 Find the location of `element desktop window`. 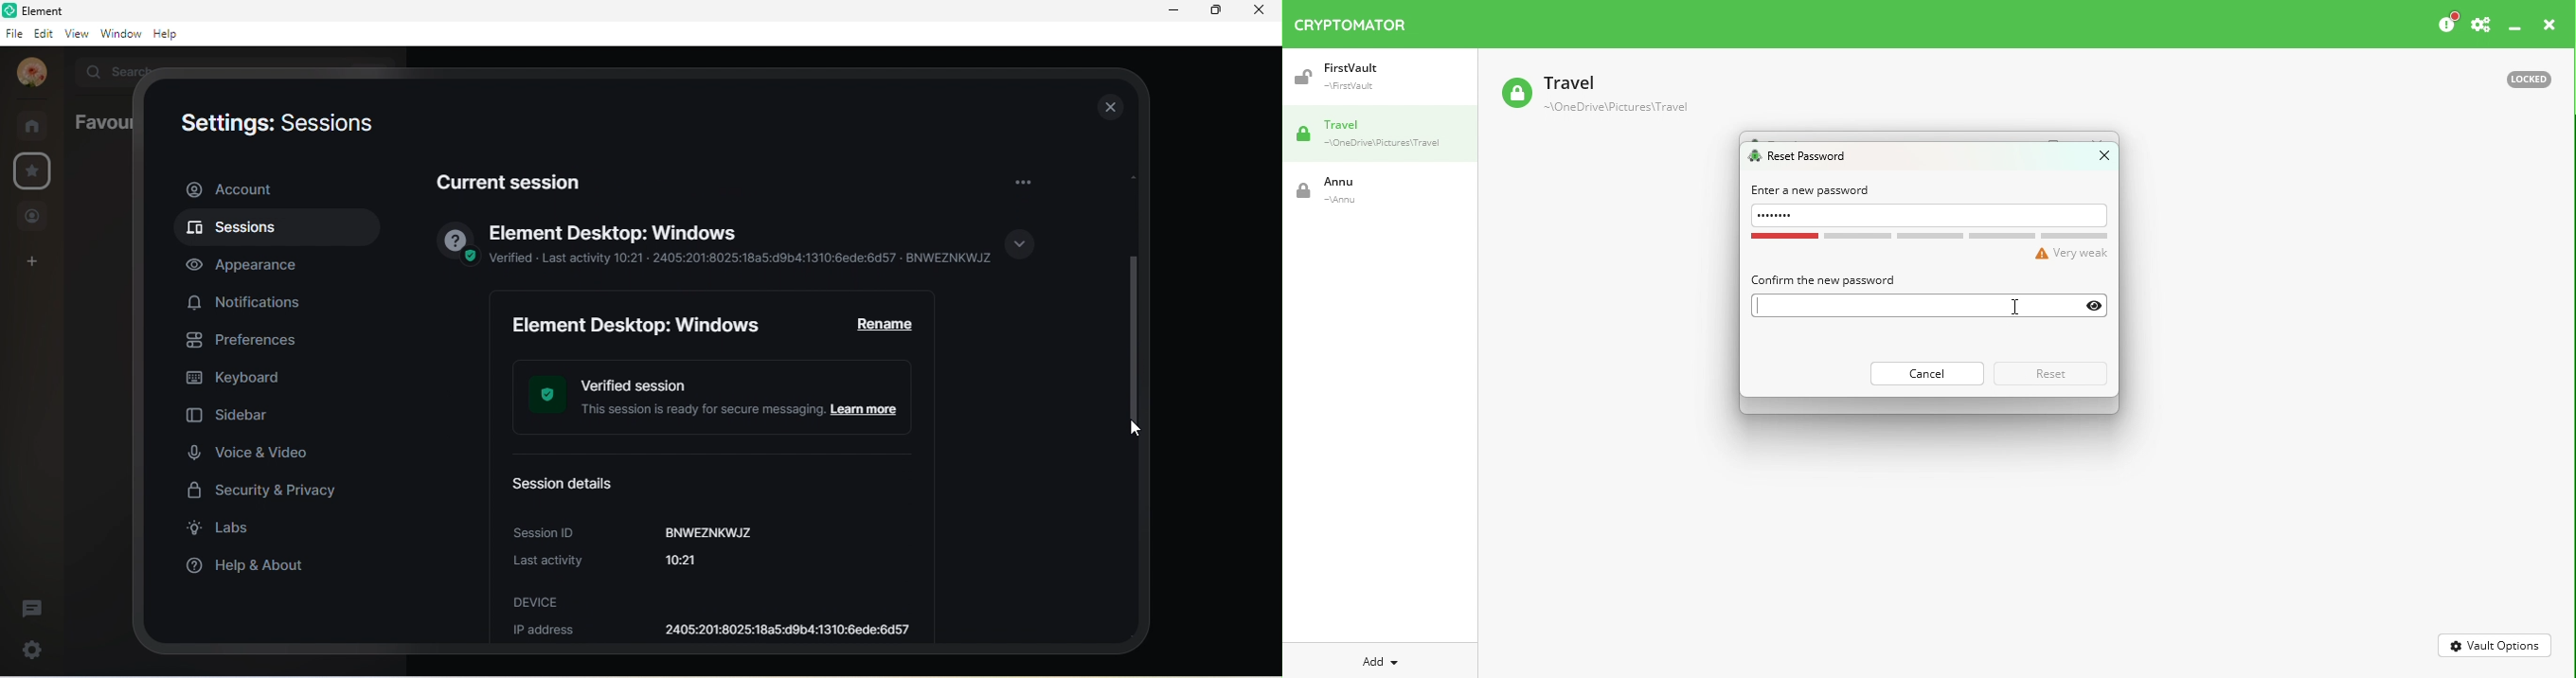

element desktop window is located at coordinates (615, 233).